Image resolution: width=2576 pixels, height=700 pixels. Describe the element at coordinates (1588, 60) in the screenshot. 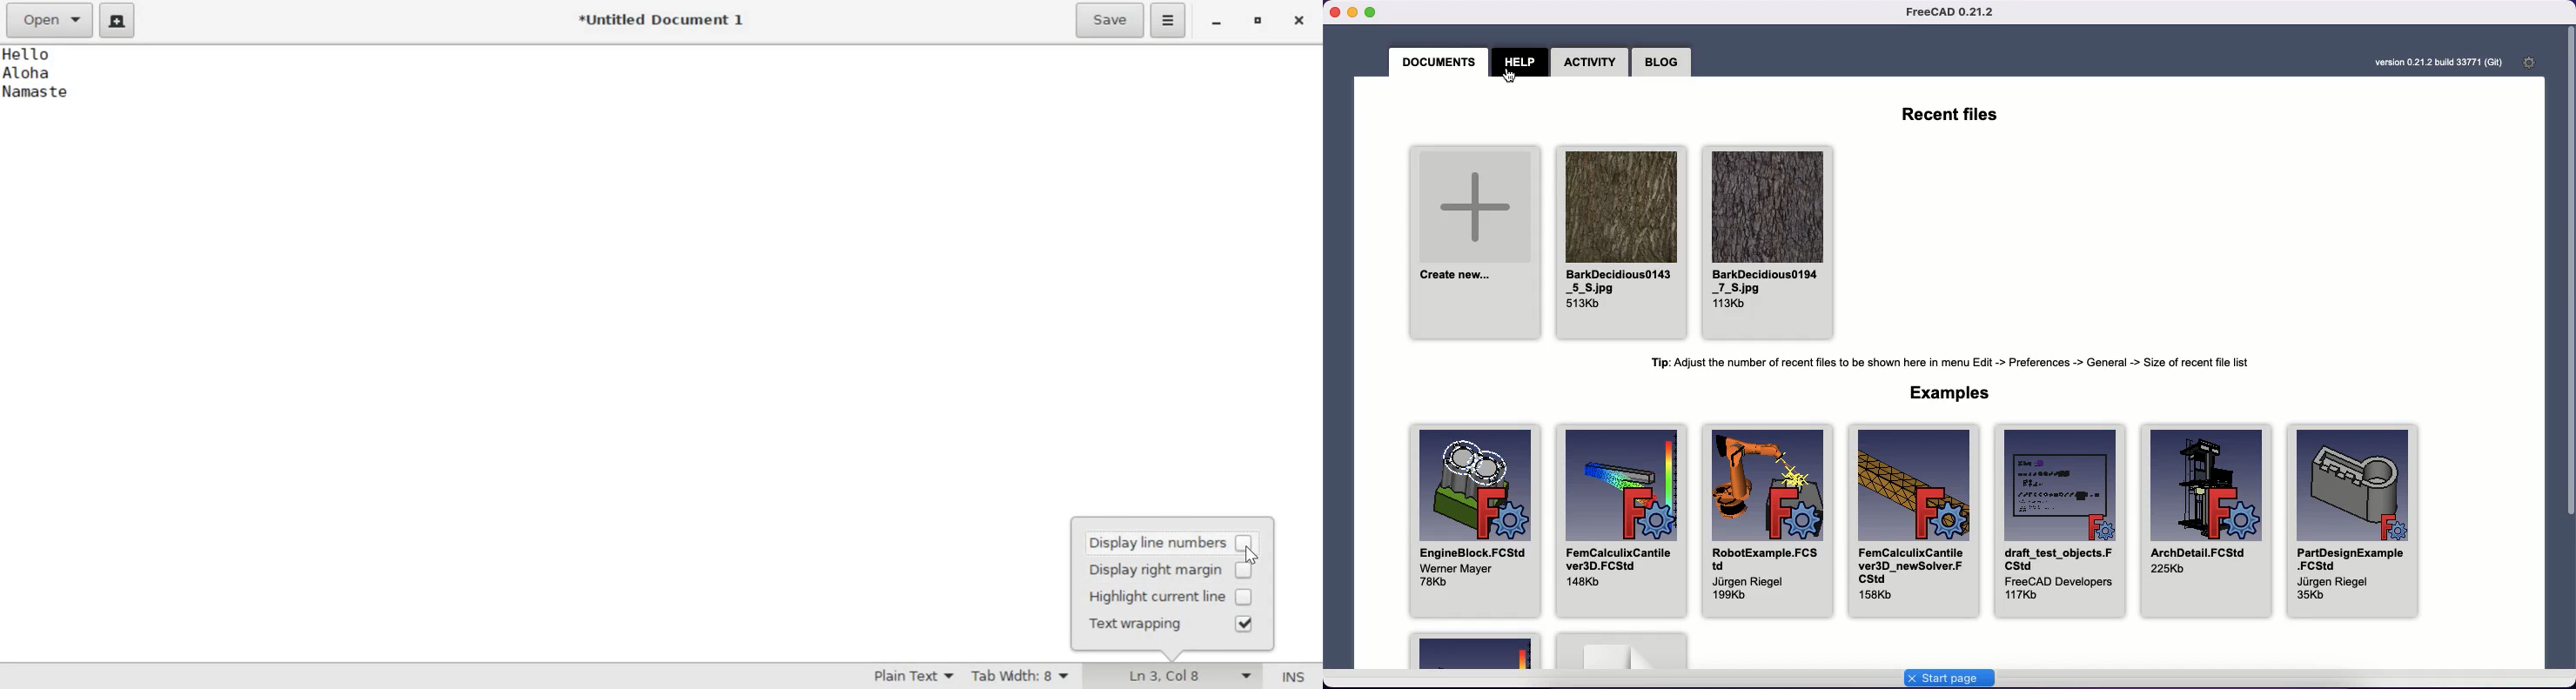

I see `Activity` at that location.